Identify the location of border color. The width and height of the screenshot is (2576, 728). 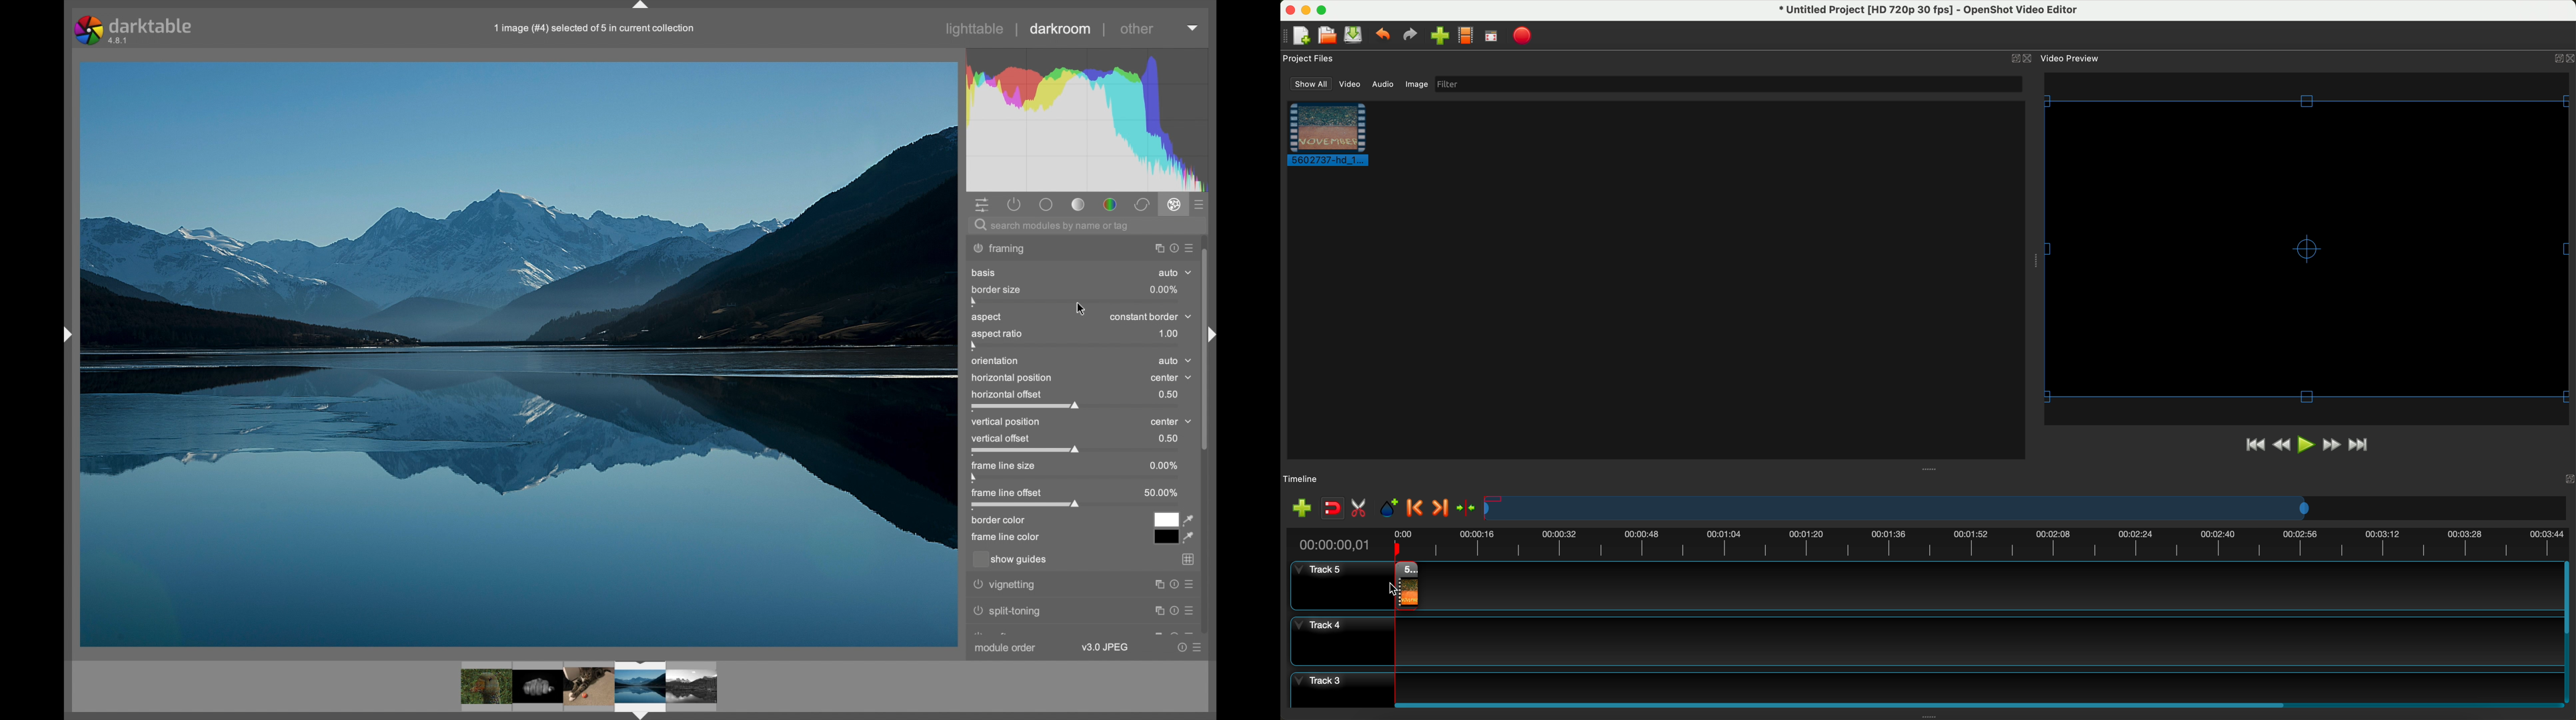
(998, 521).